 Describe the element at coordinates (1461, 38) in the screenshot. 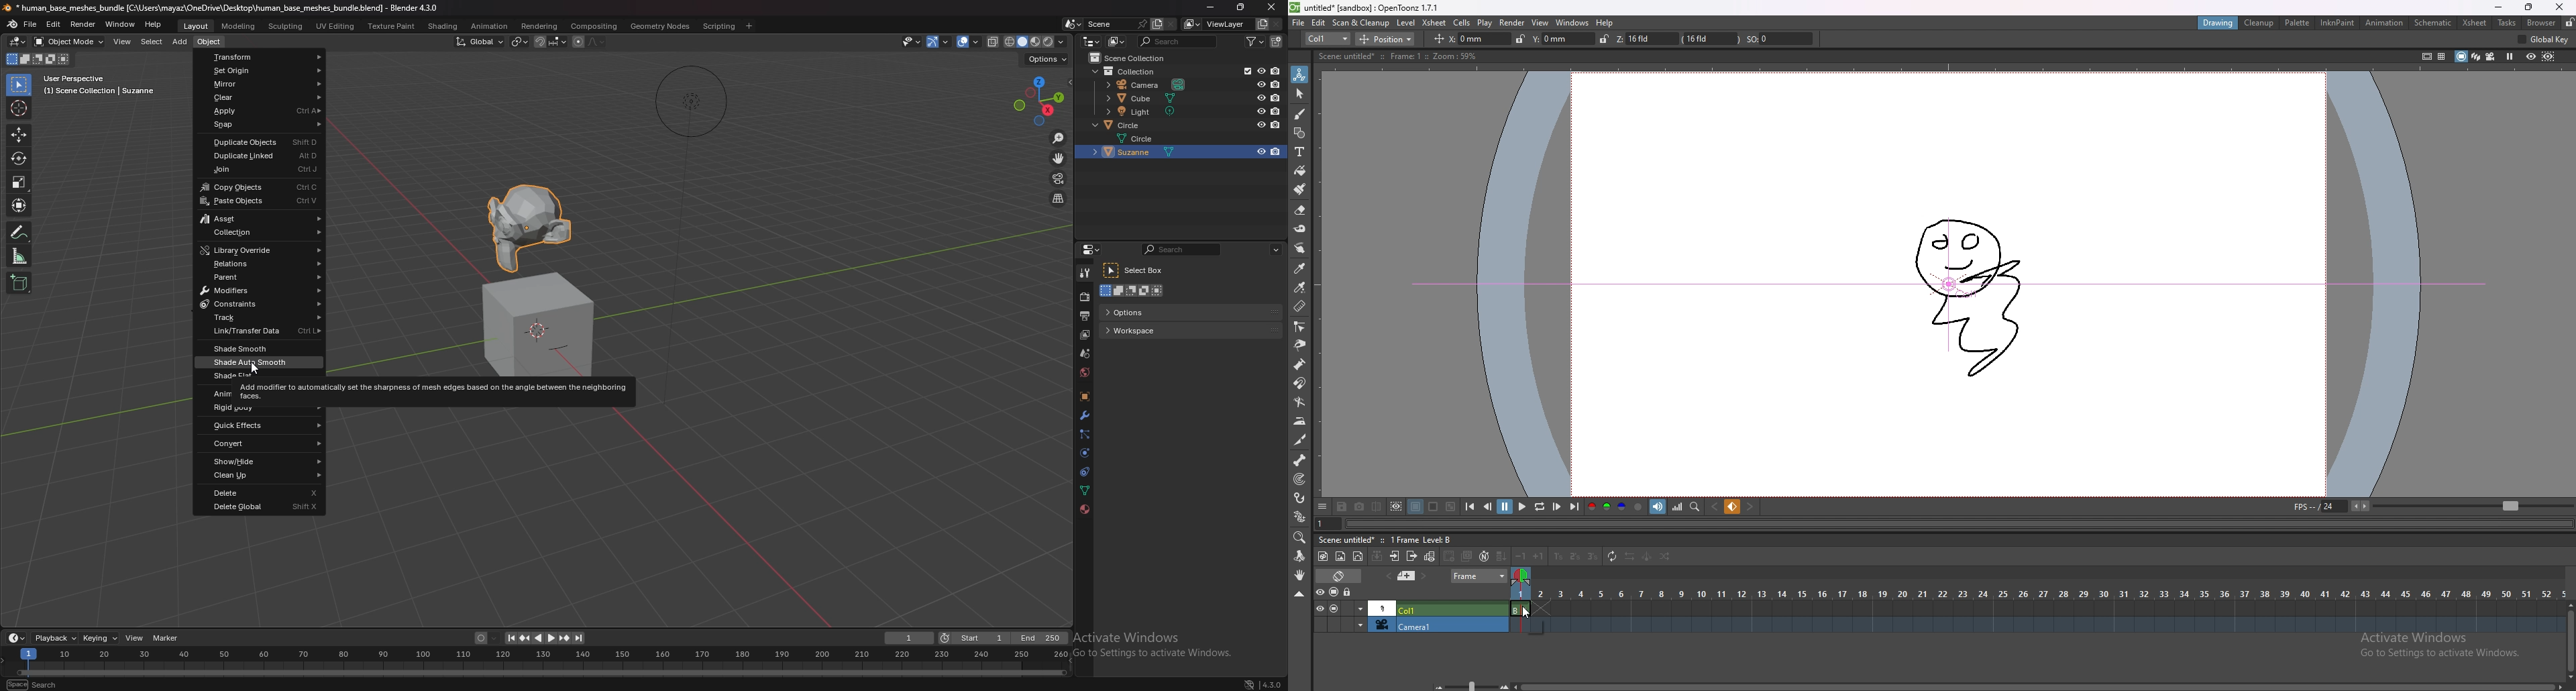

I see `X coordinates` at that location.